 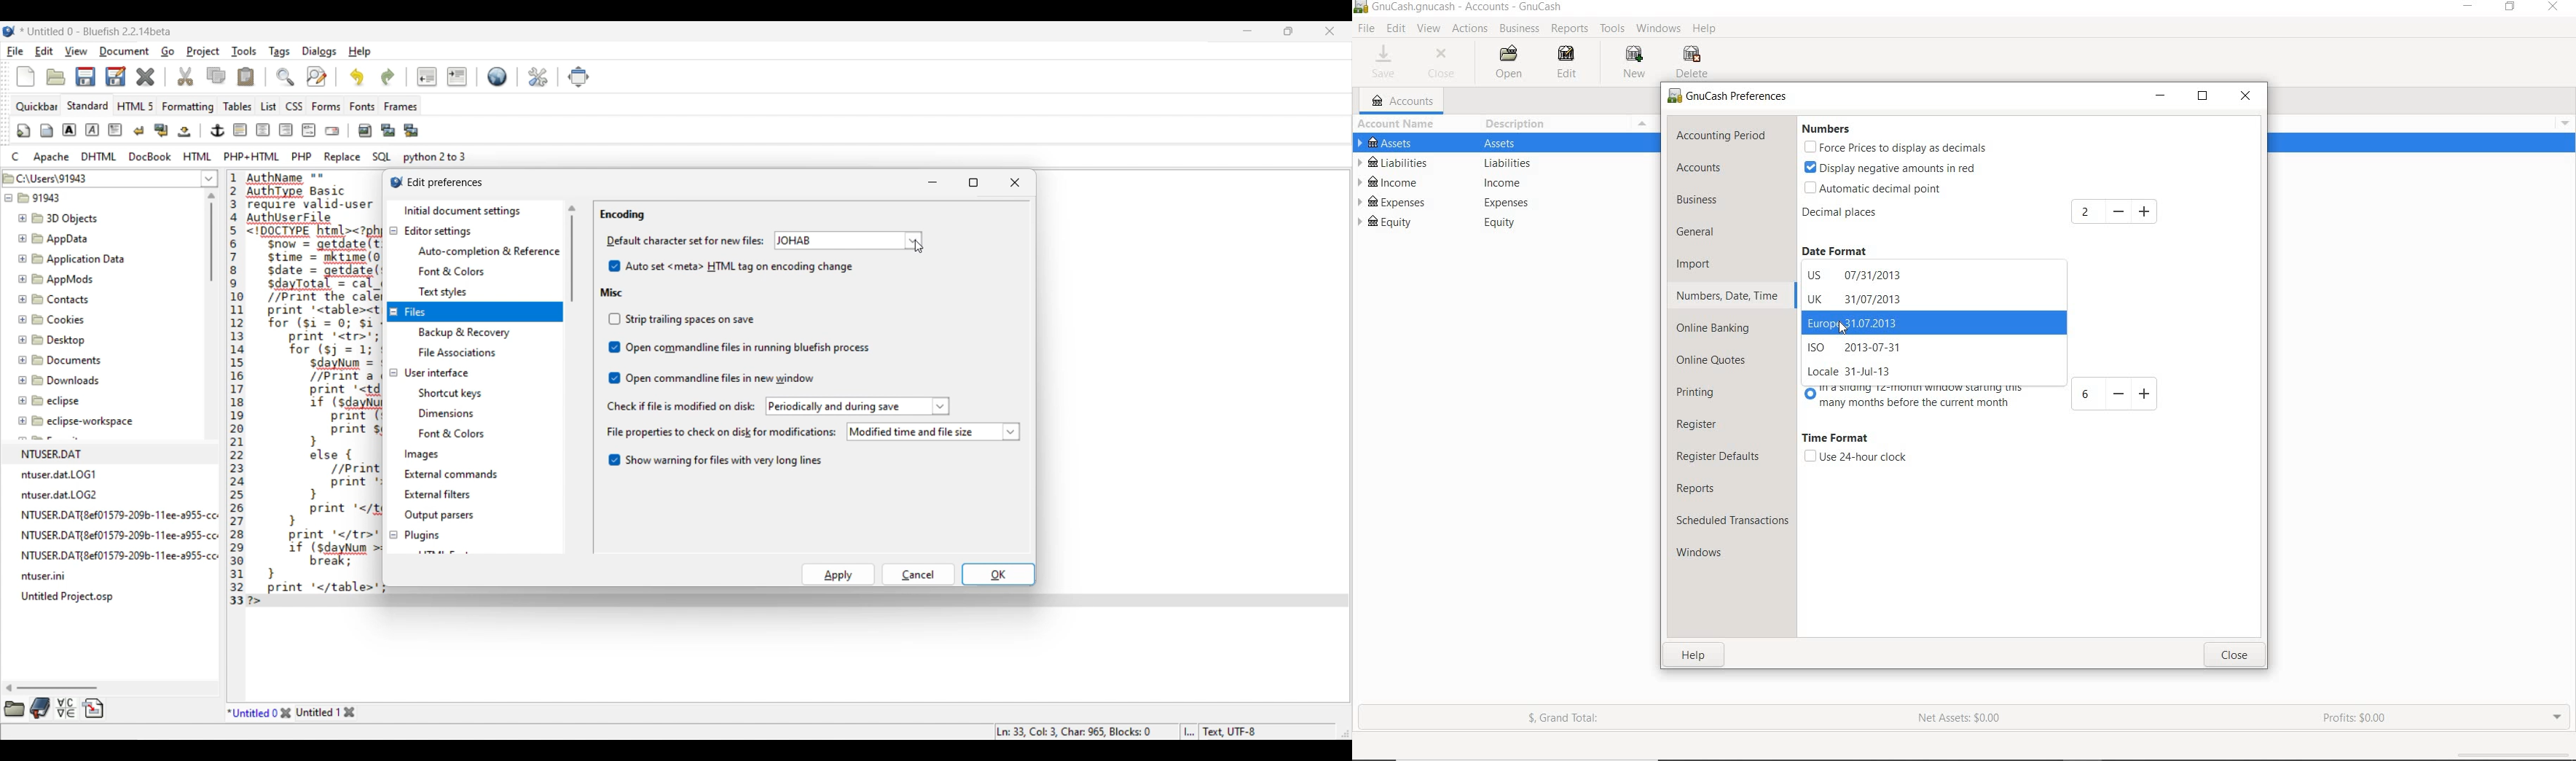 I want to click on online quotes, so click(x=1717, y=361).